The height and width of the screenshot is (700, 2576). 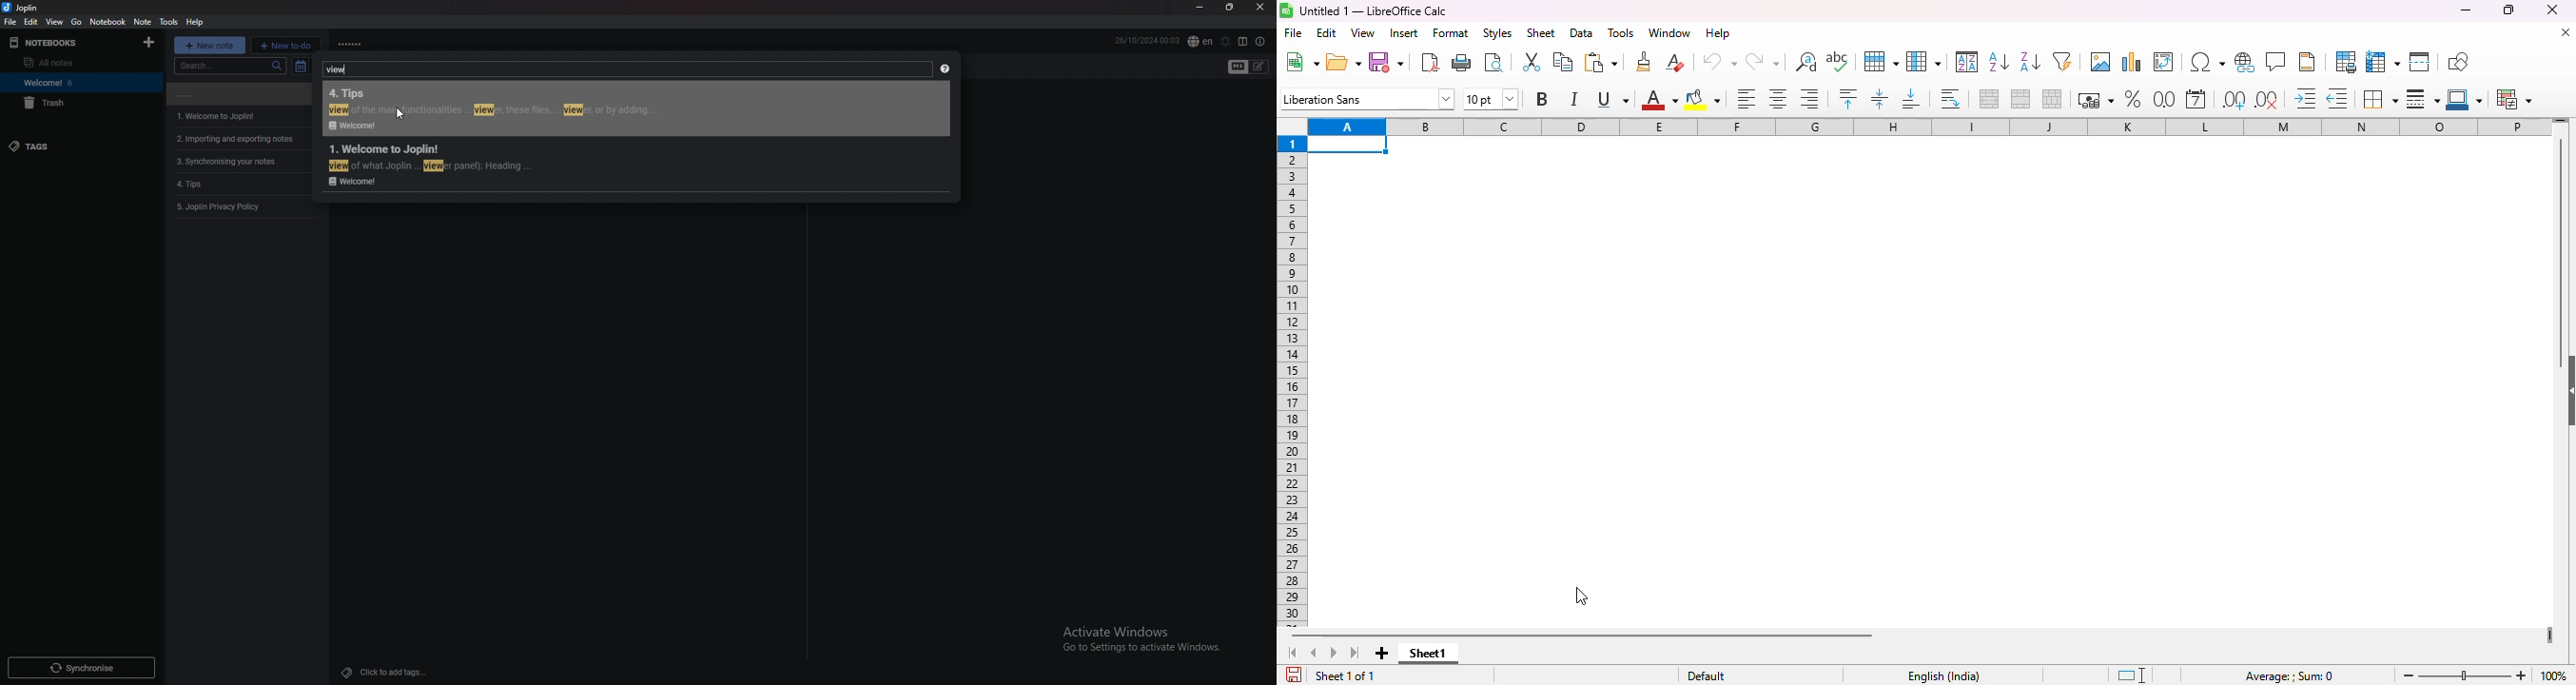 What do you see at coordinates (197, 21) in the screenshot?
I see `help` at bounding box center [197, 21].